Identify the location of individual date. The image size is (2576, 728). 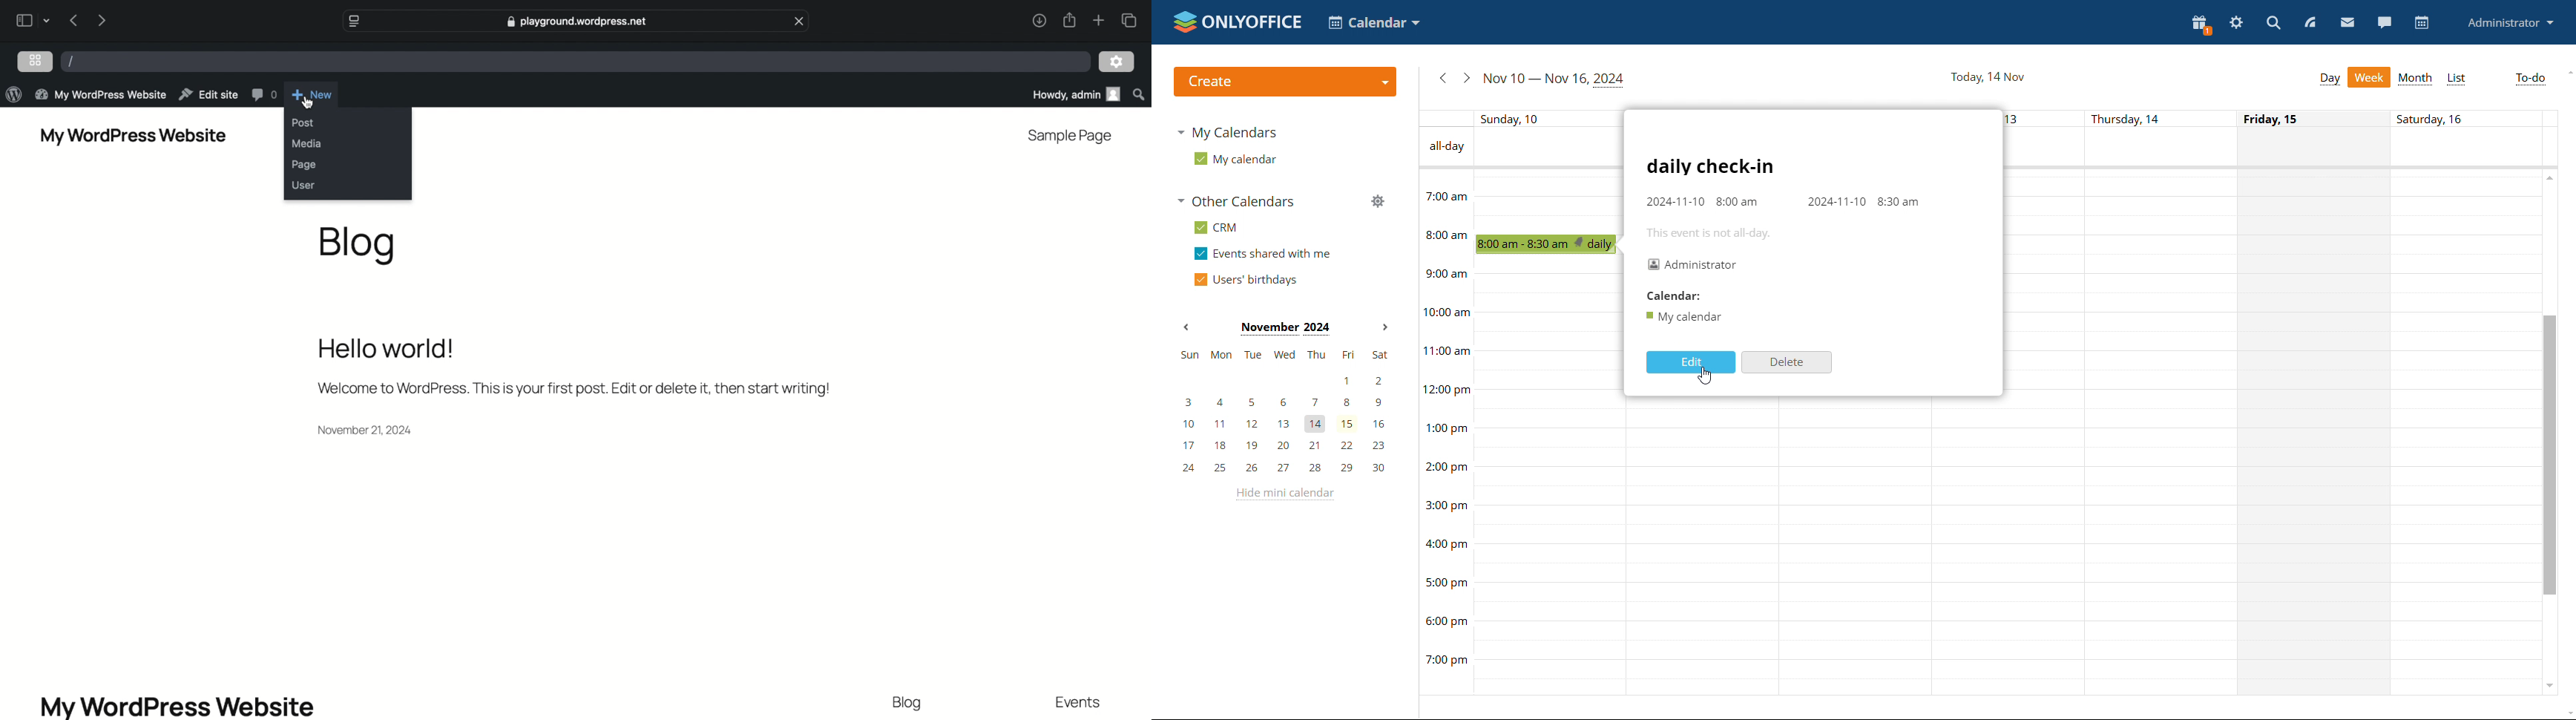
(1977, 118).